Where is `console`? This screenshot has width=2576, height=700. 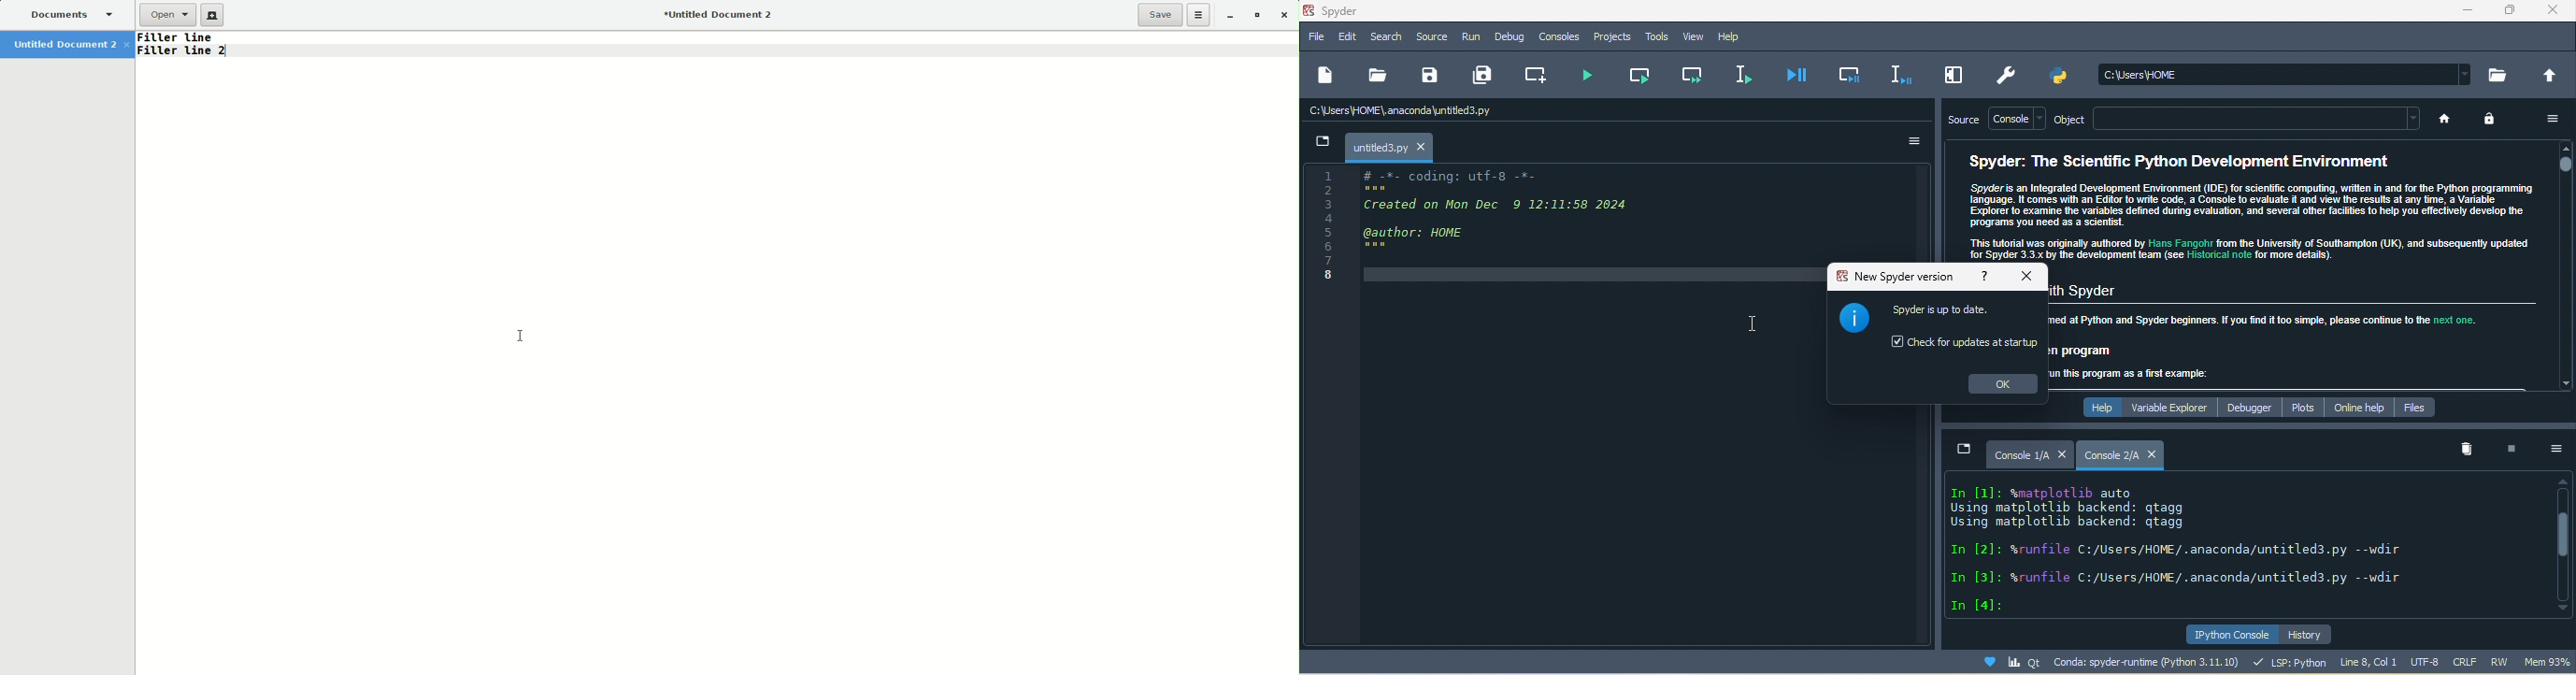
console is located at coordinates (2017, 118).